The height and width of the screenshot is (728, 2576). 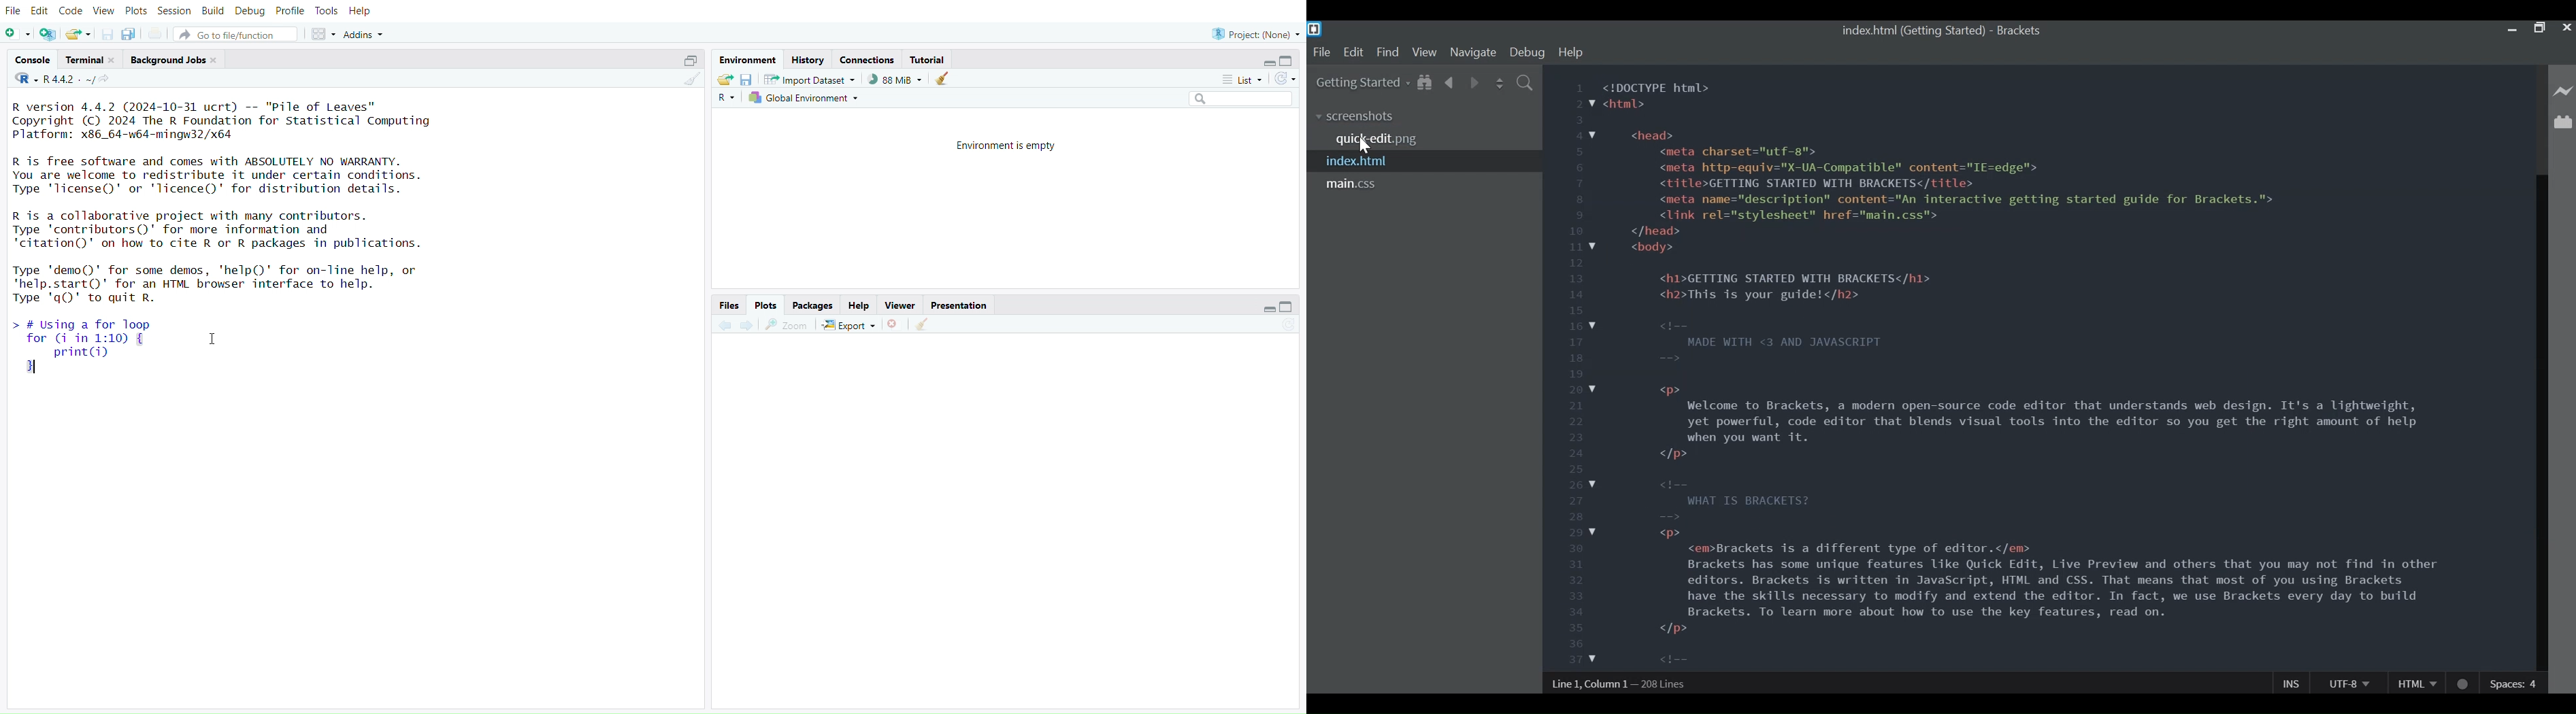 What do you see at coordinates (847, 326) in the screenshot?
I see `export` at bounding box center [847, 326].